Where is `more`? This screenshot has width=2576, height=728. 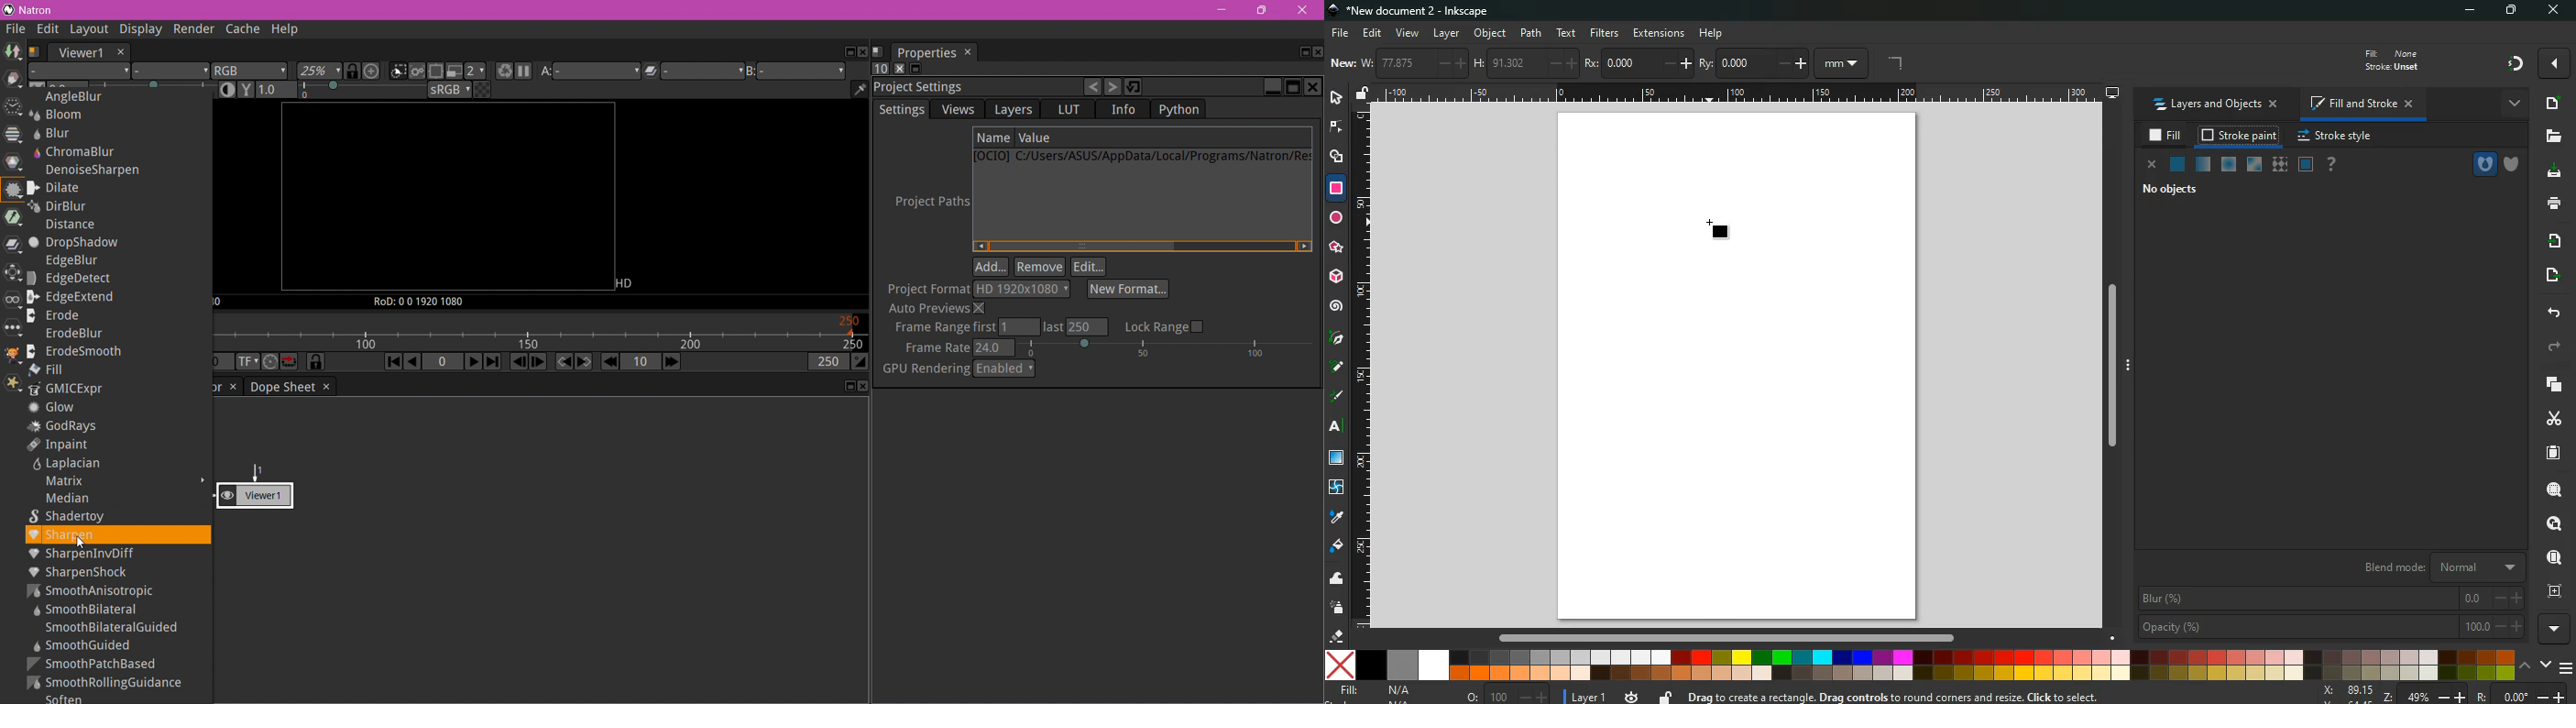
more is located at coordinates (2511, 104).